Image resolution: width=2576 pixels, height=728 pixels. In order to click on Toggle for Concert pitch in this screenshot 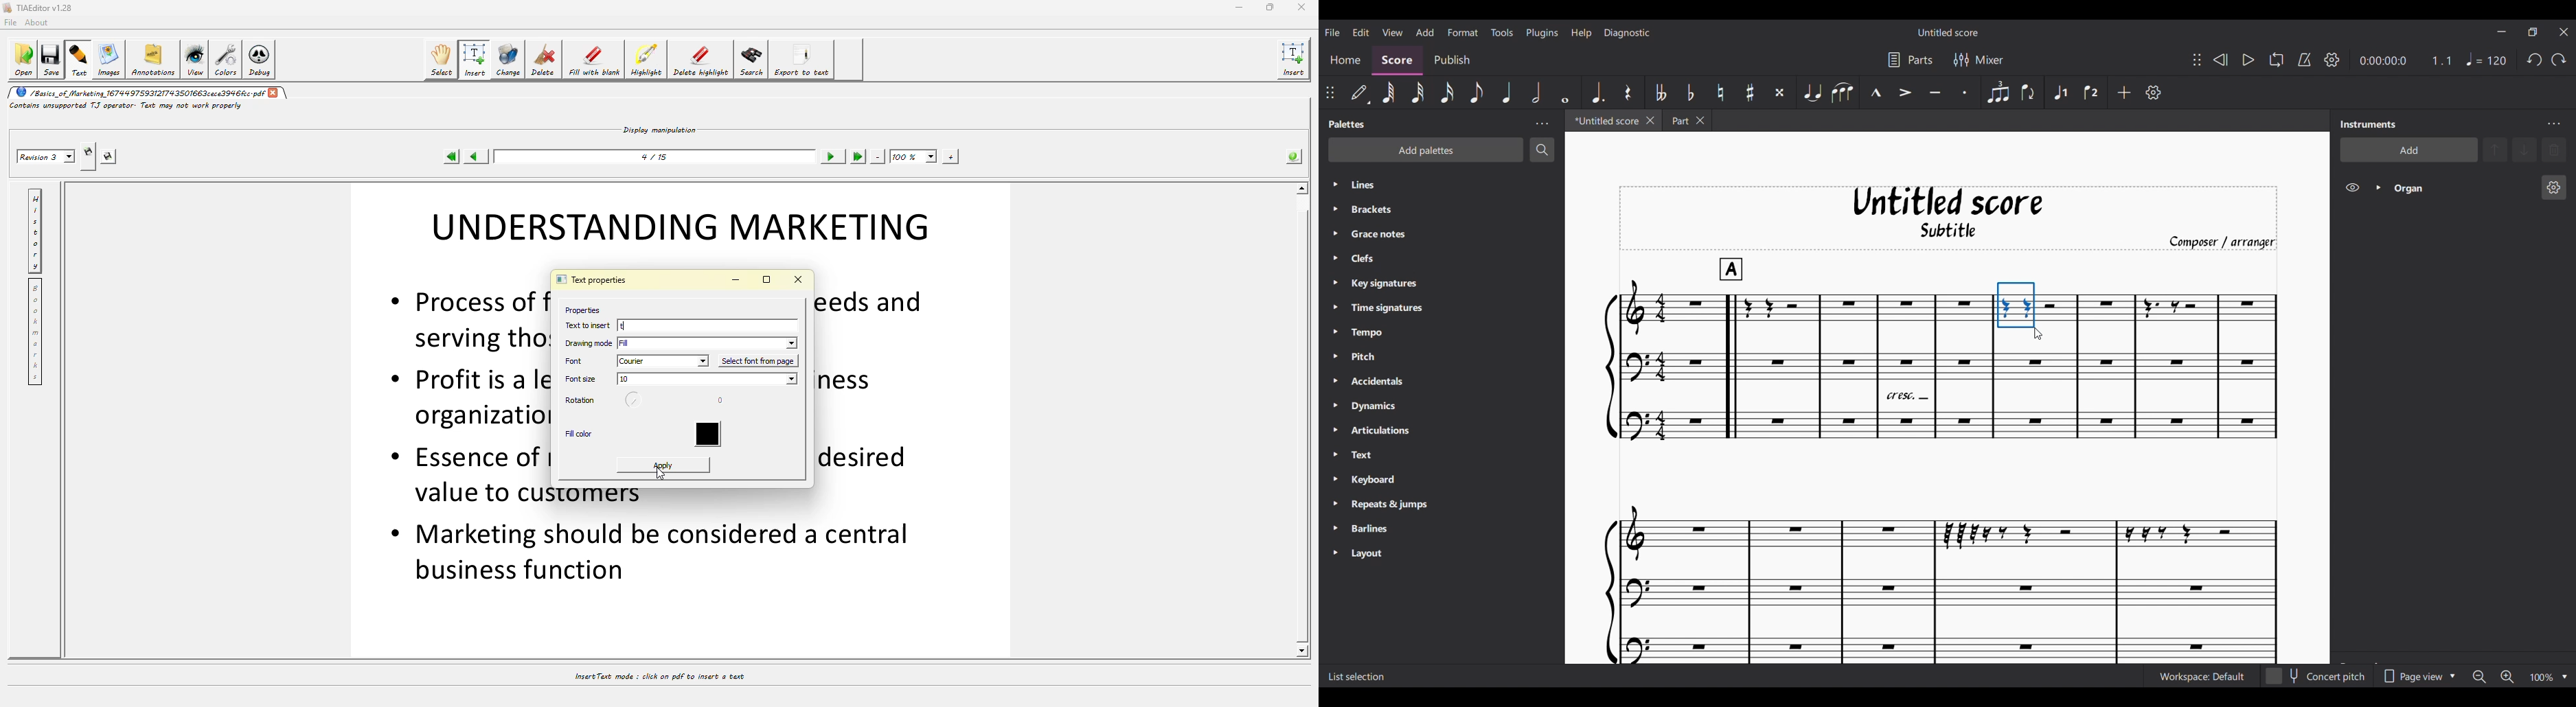, I will do `click(2317, 676)`.